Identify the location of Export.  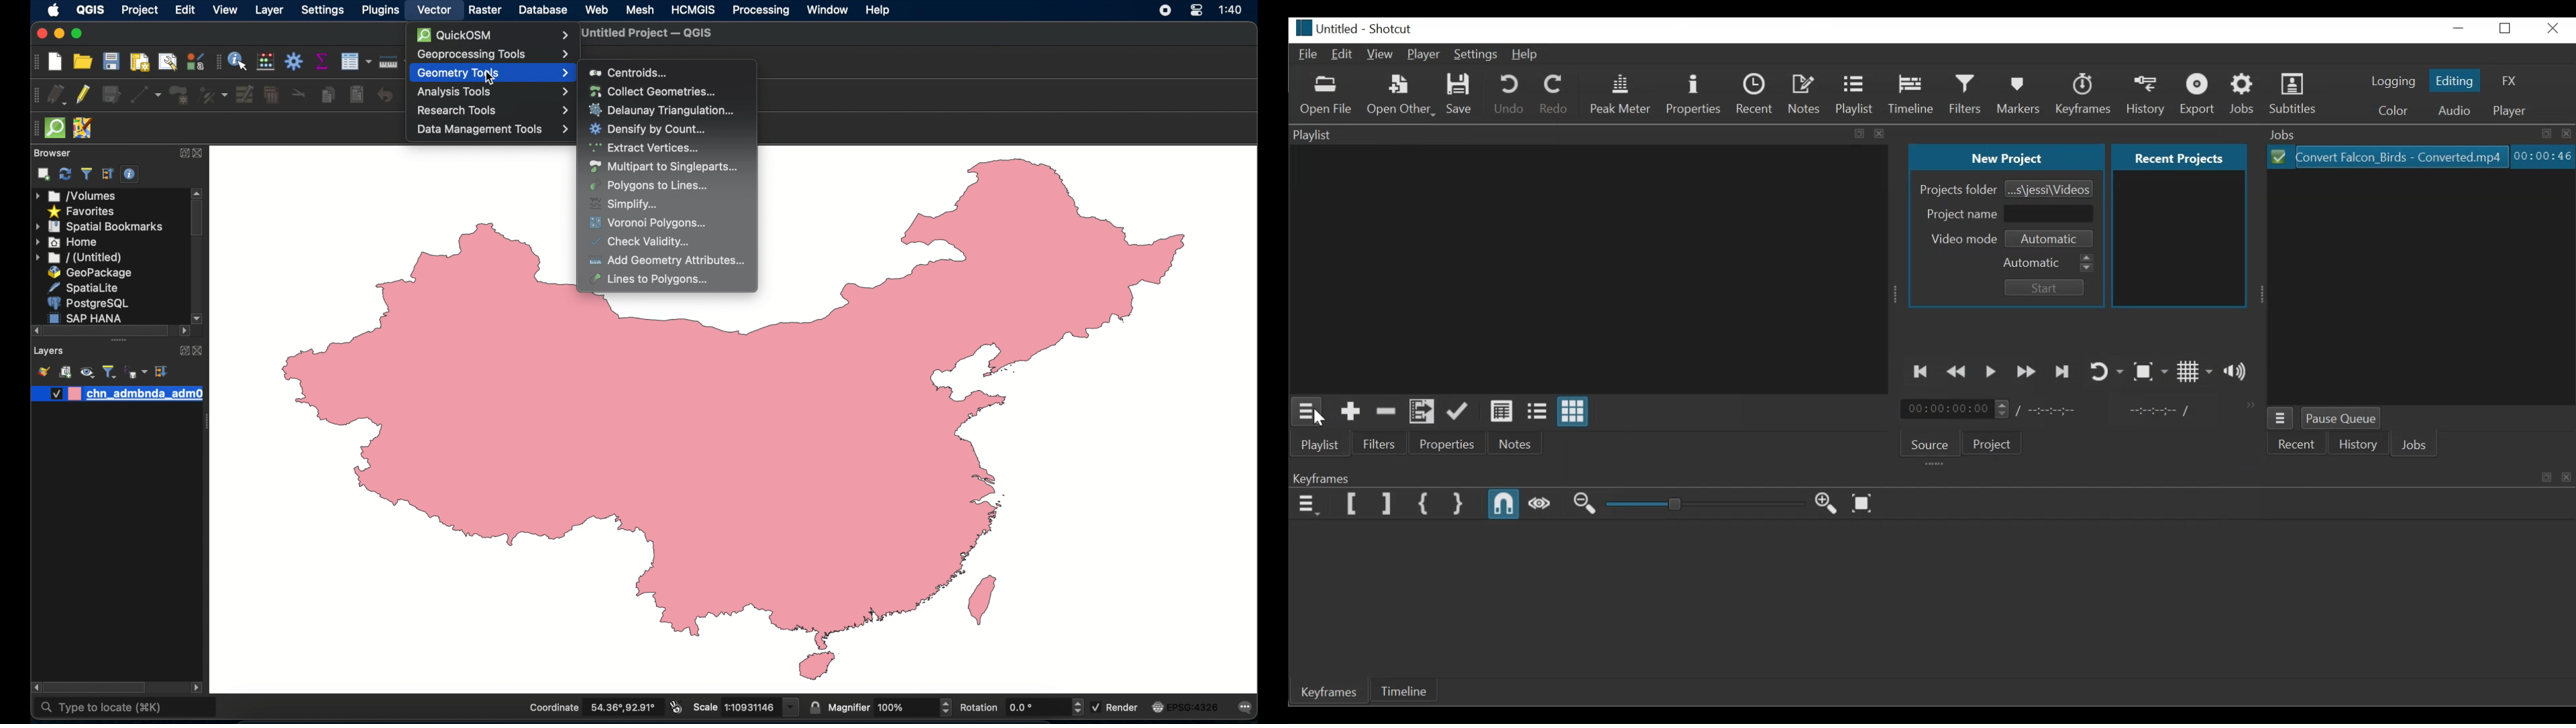
(2200, 96).